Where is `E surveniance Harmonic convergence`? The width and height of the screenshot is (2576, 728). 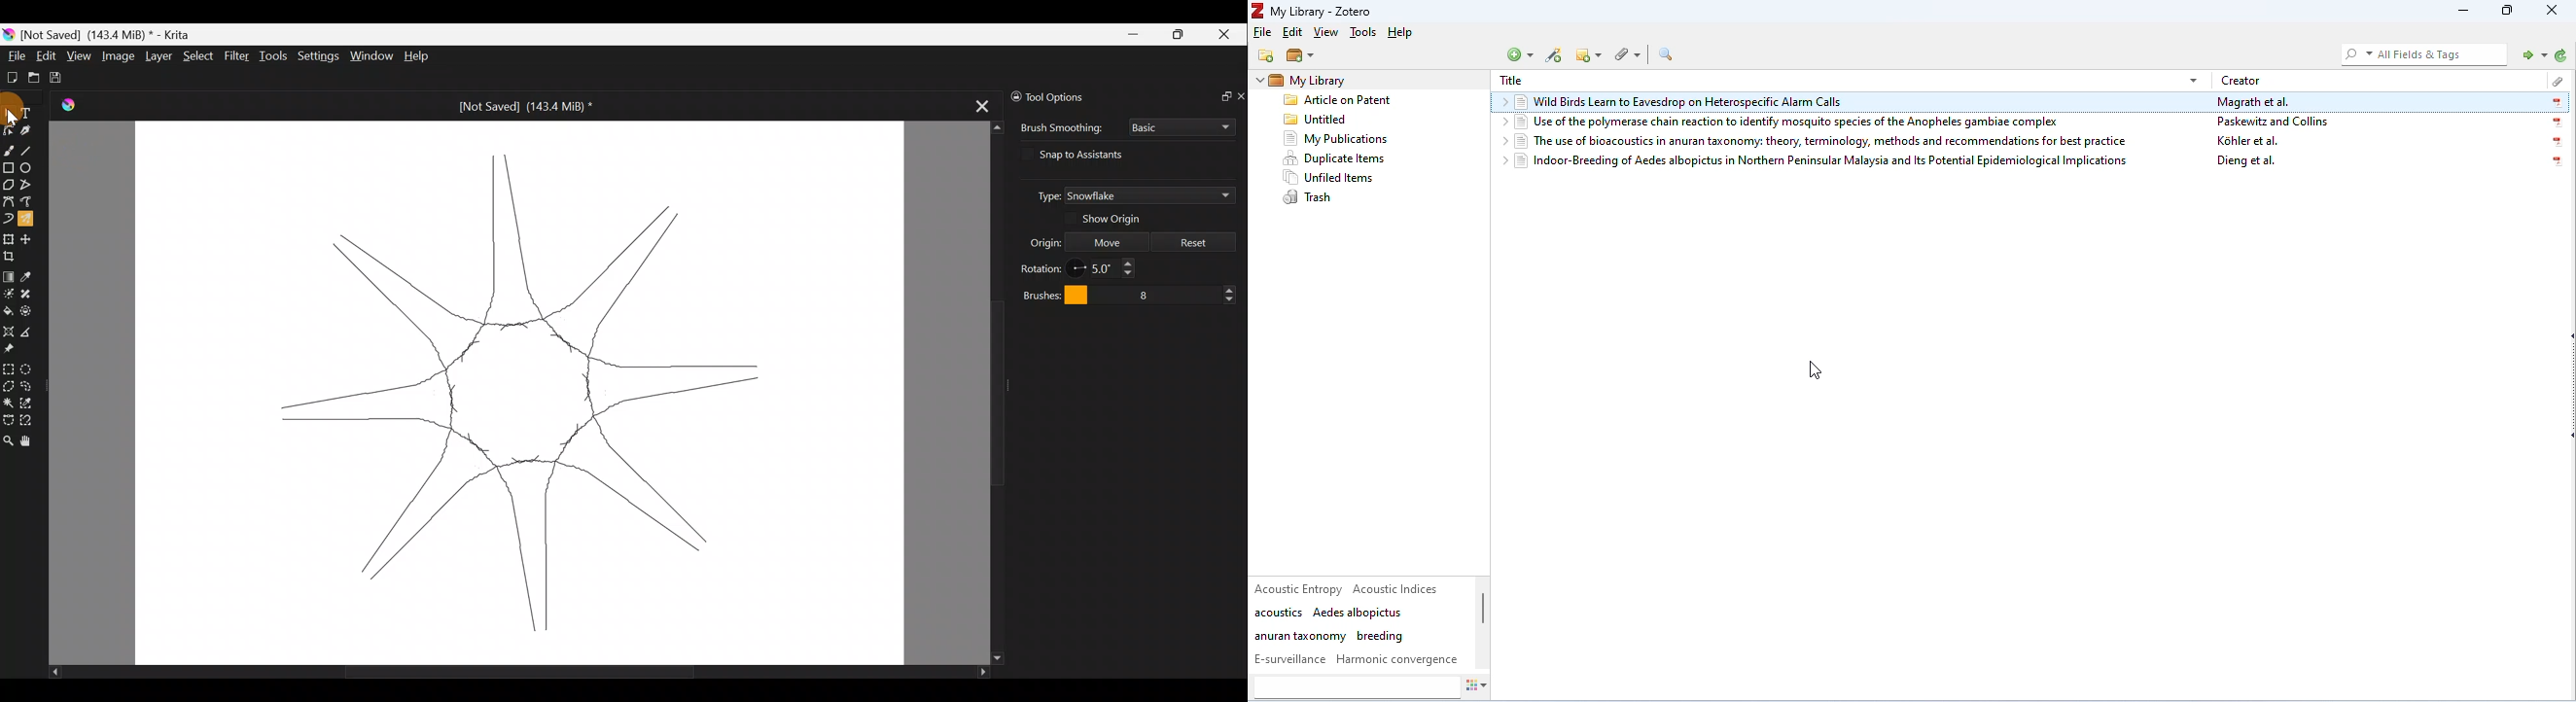
E surveniance Harmonic convergence is located at coordinates (1357, 659).